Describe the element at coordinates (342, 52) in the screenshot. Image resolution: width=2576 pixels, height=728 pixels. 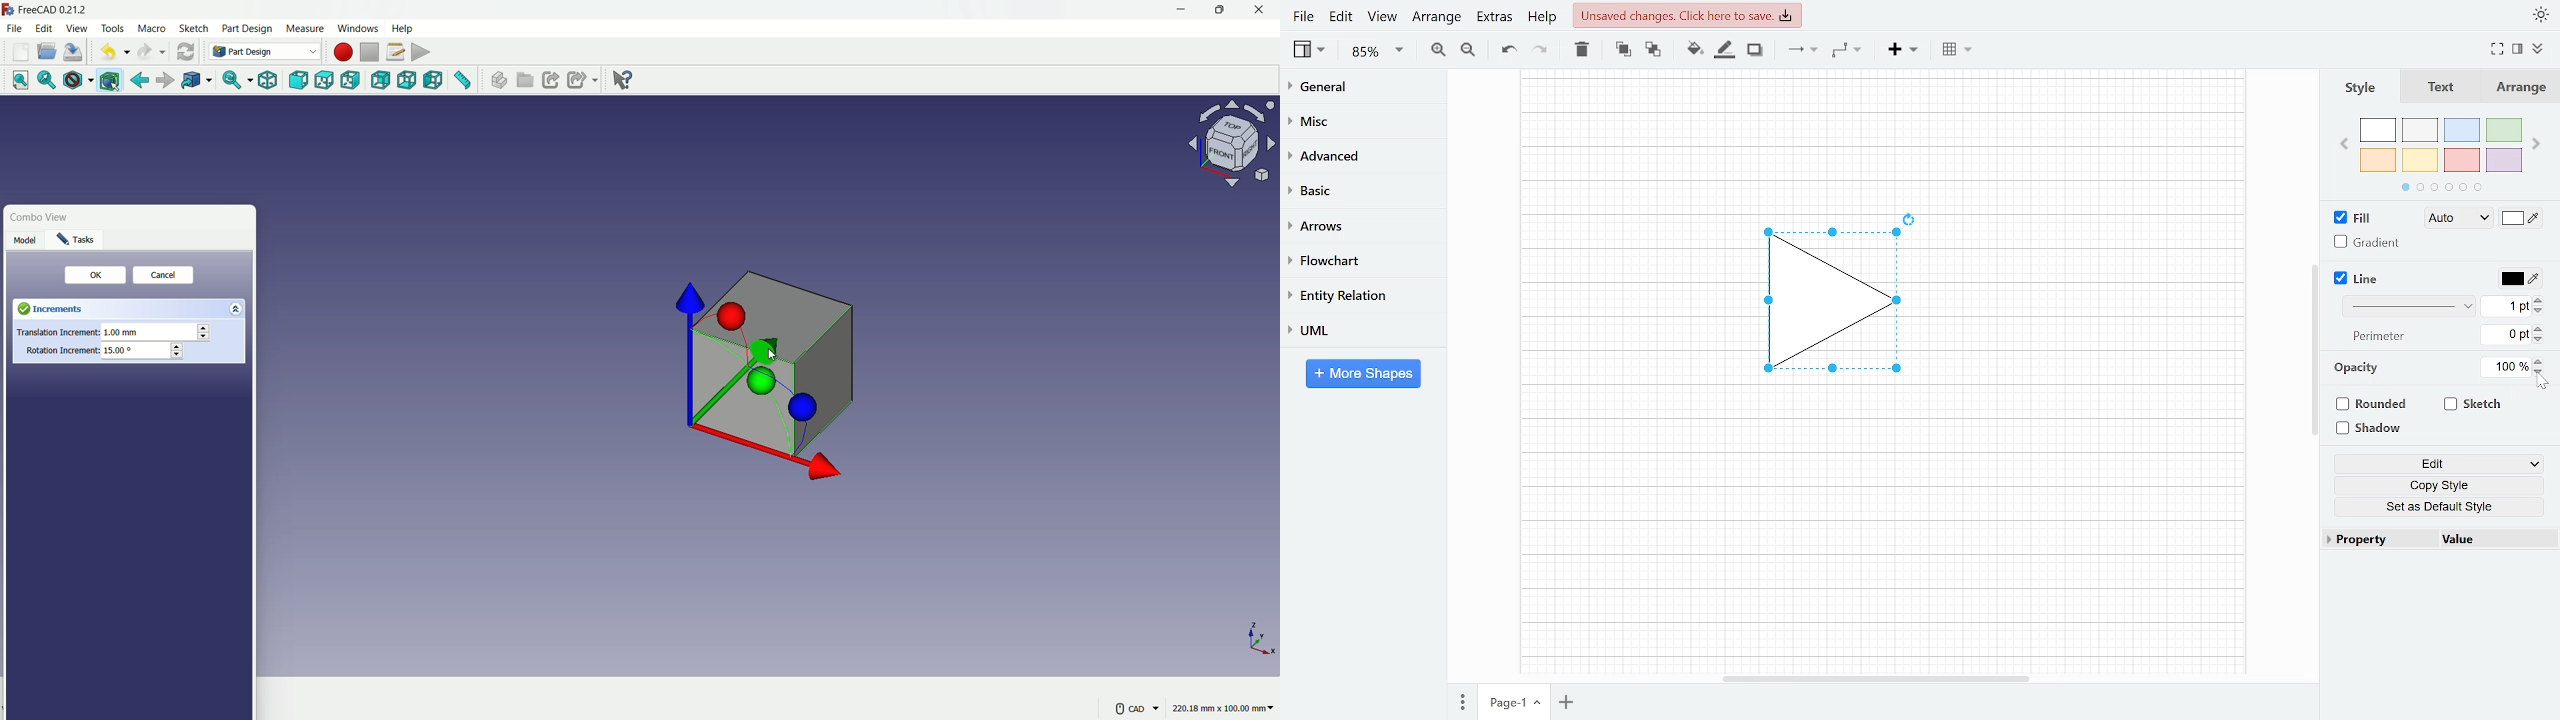
I see `start macros` at that location.